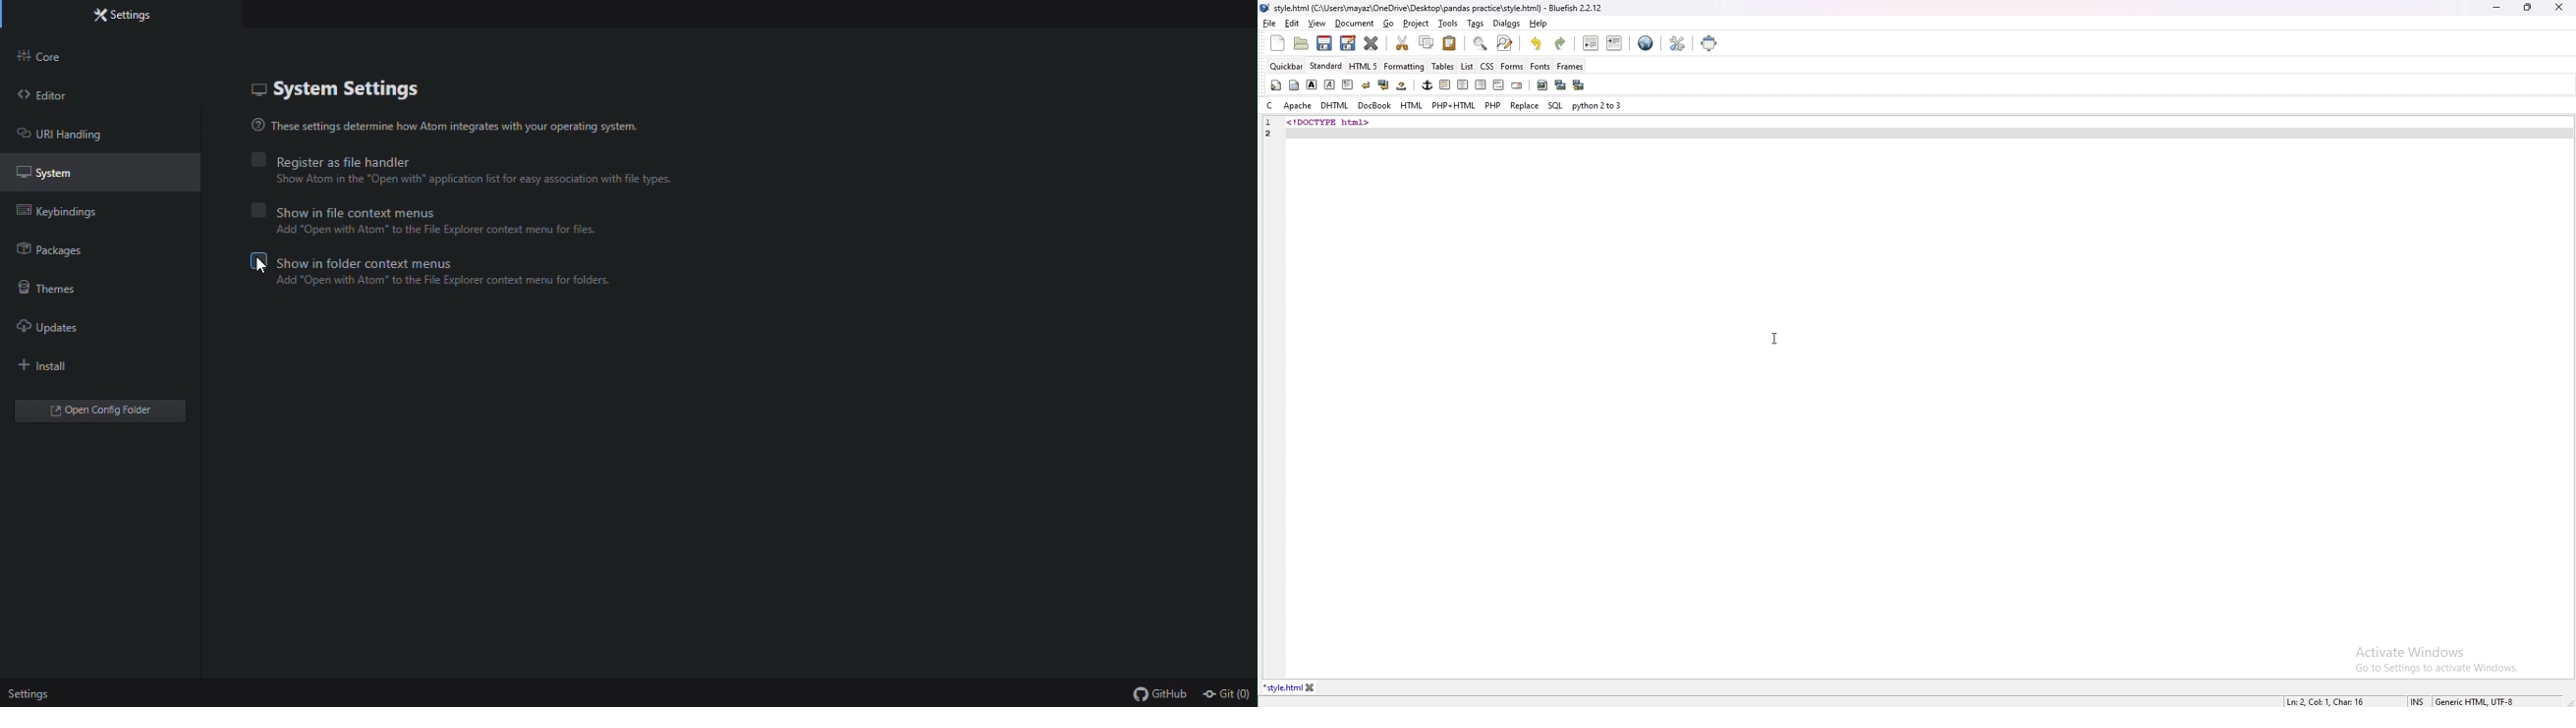  I want to click on cut, so click(1404, 43).